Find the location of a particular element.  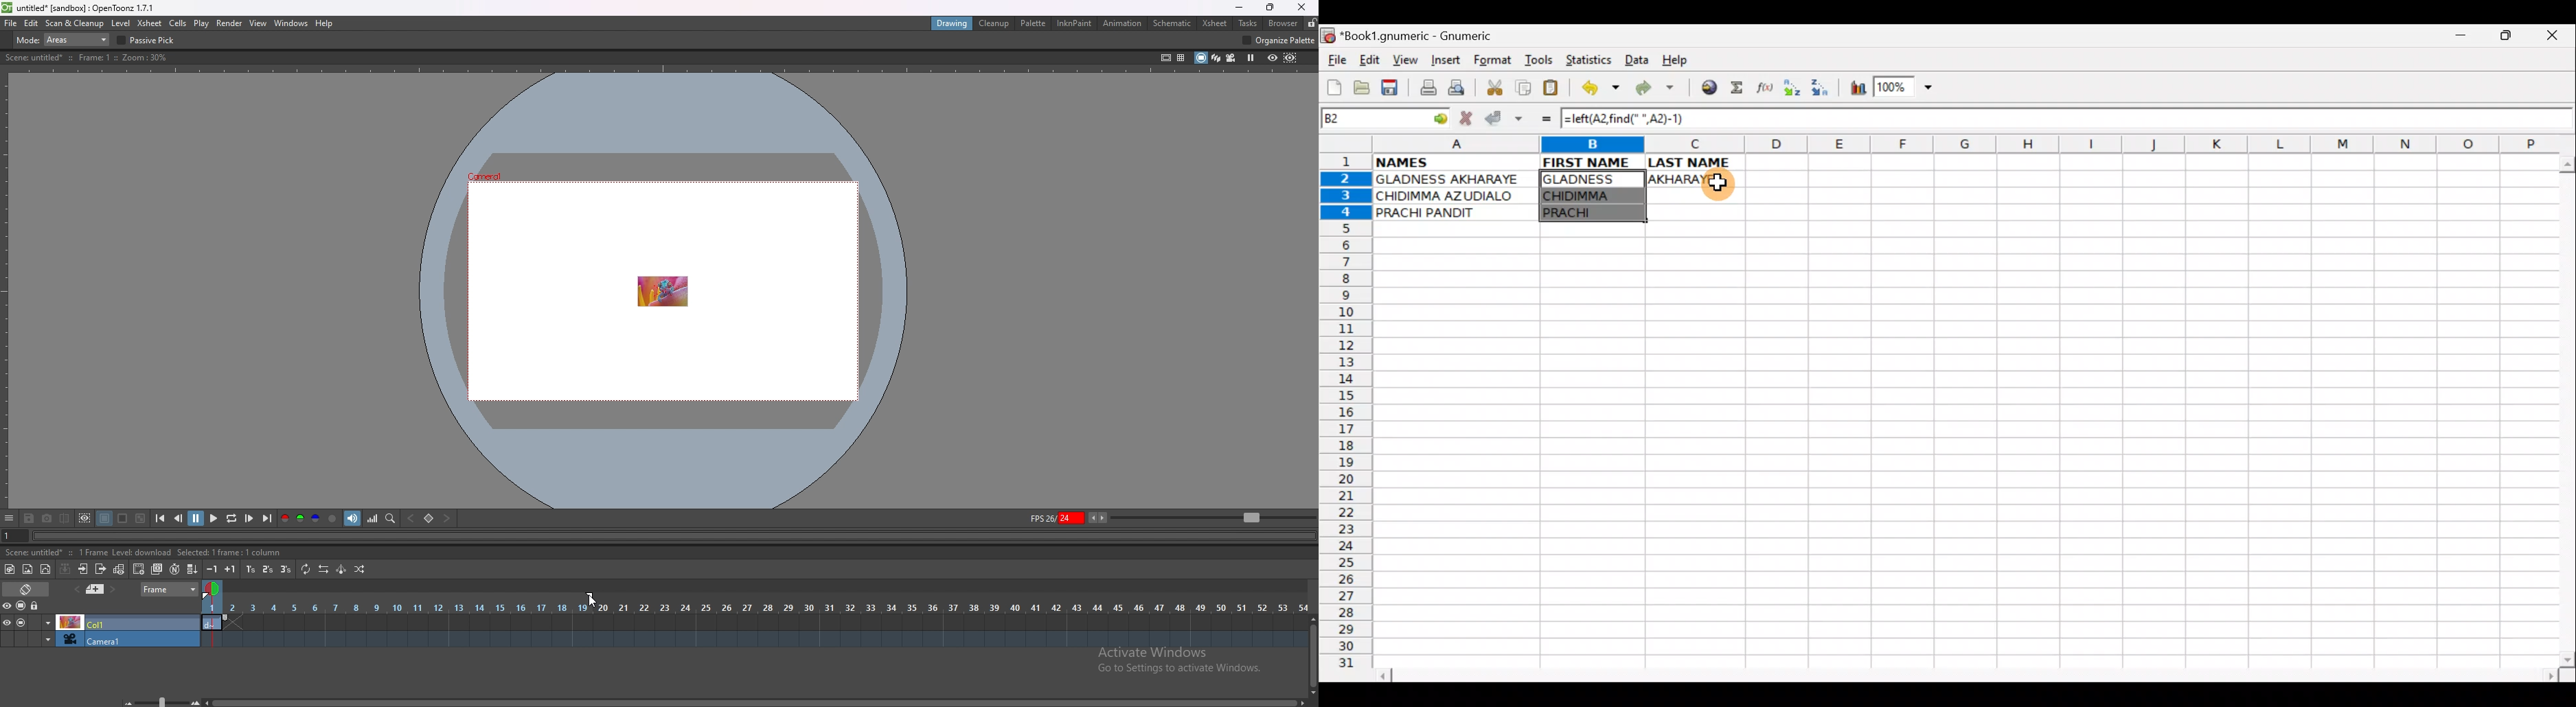

schematic is located at coordinates (1172, 23).